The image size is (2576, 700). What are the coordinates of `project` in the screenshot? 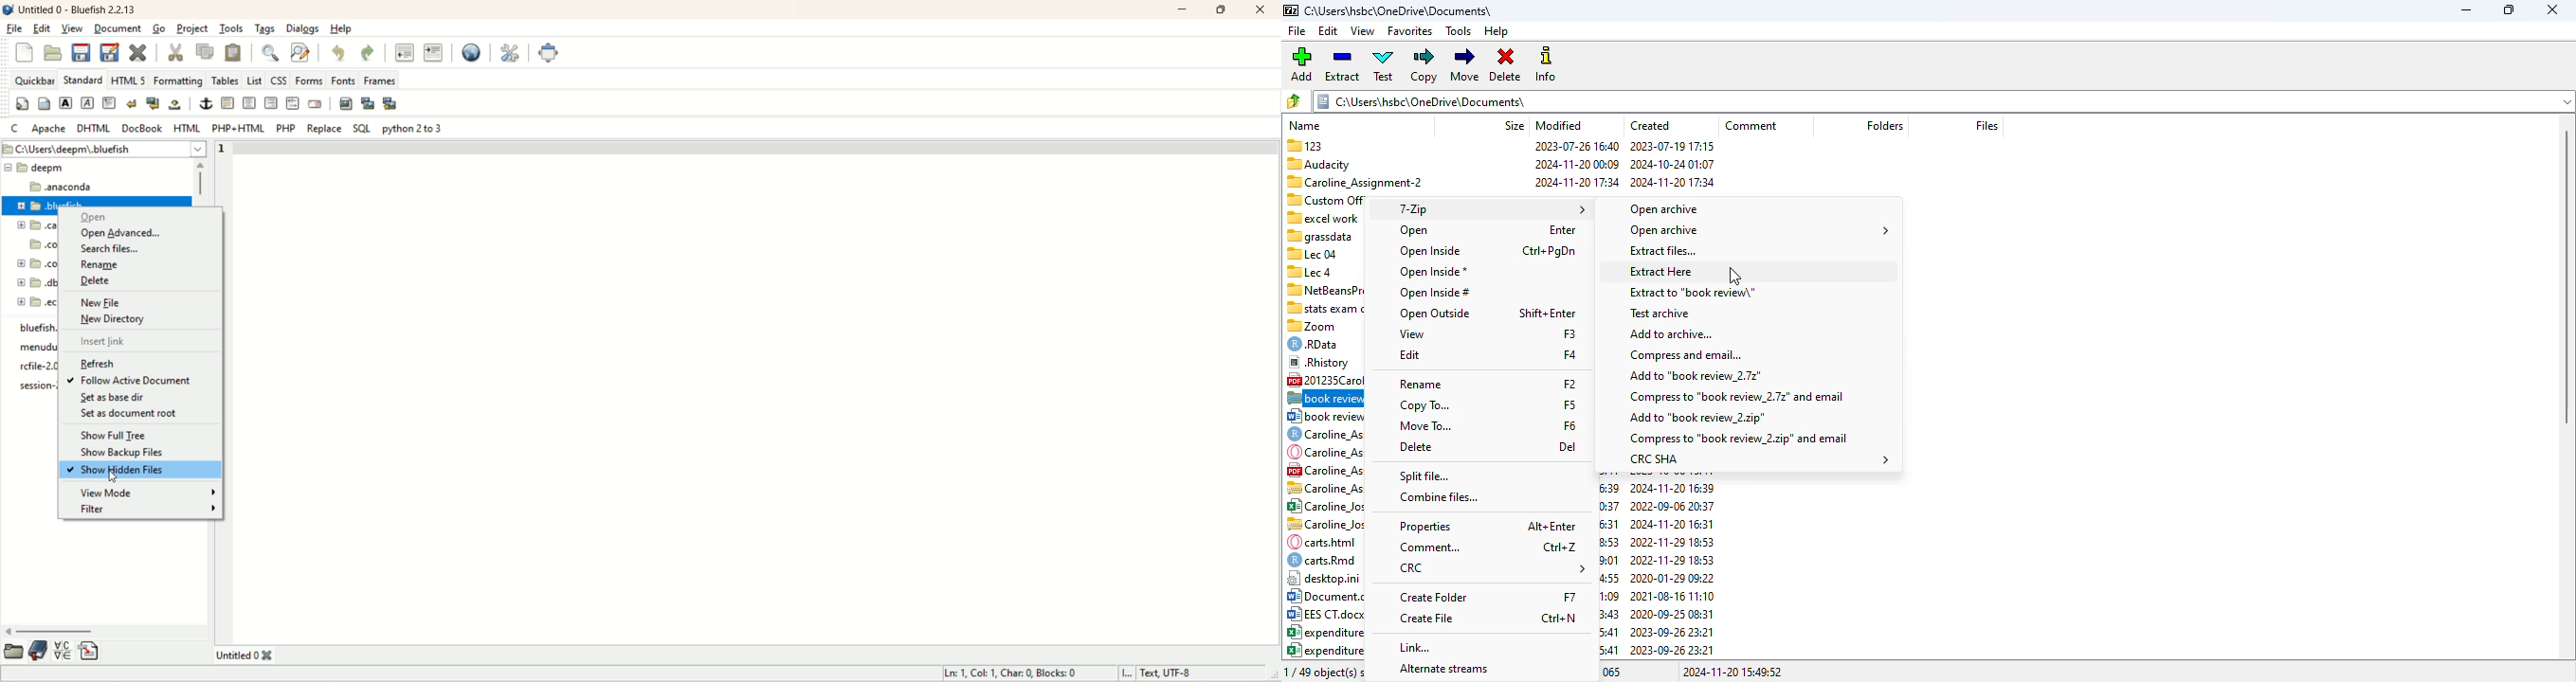 It's located at (194, 30).